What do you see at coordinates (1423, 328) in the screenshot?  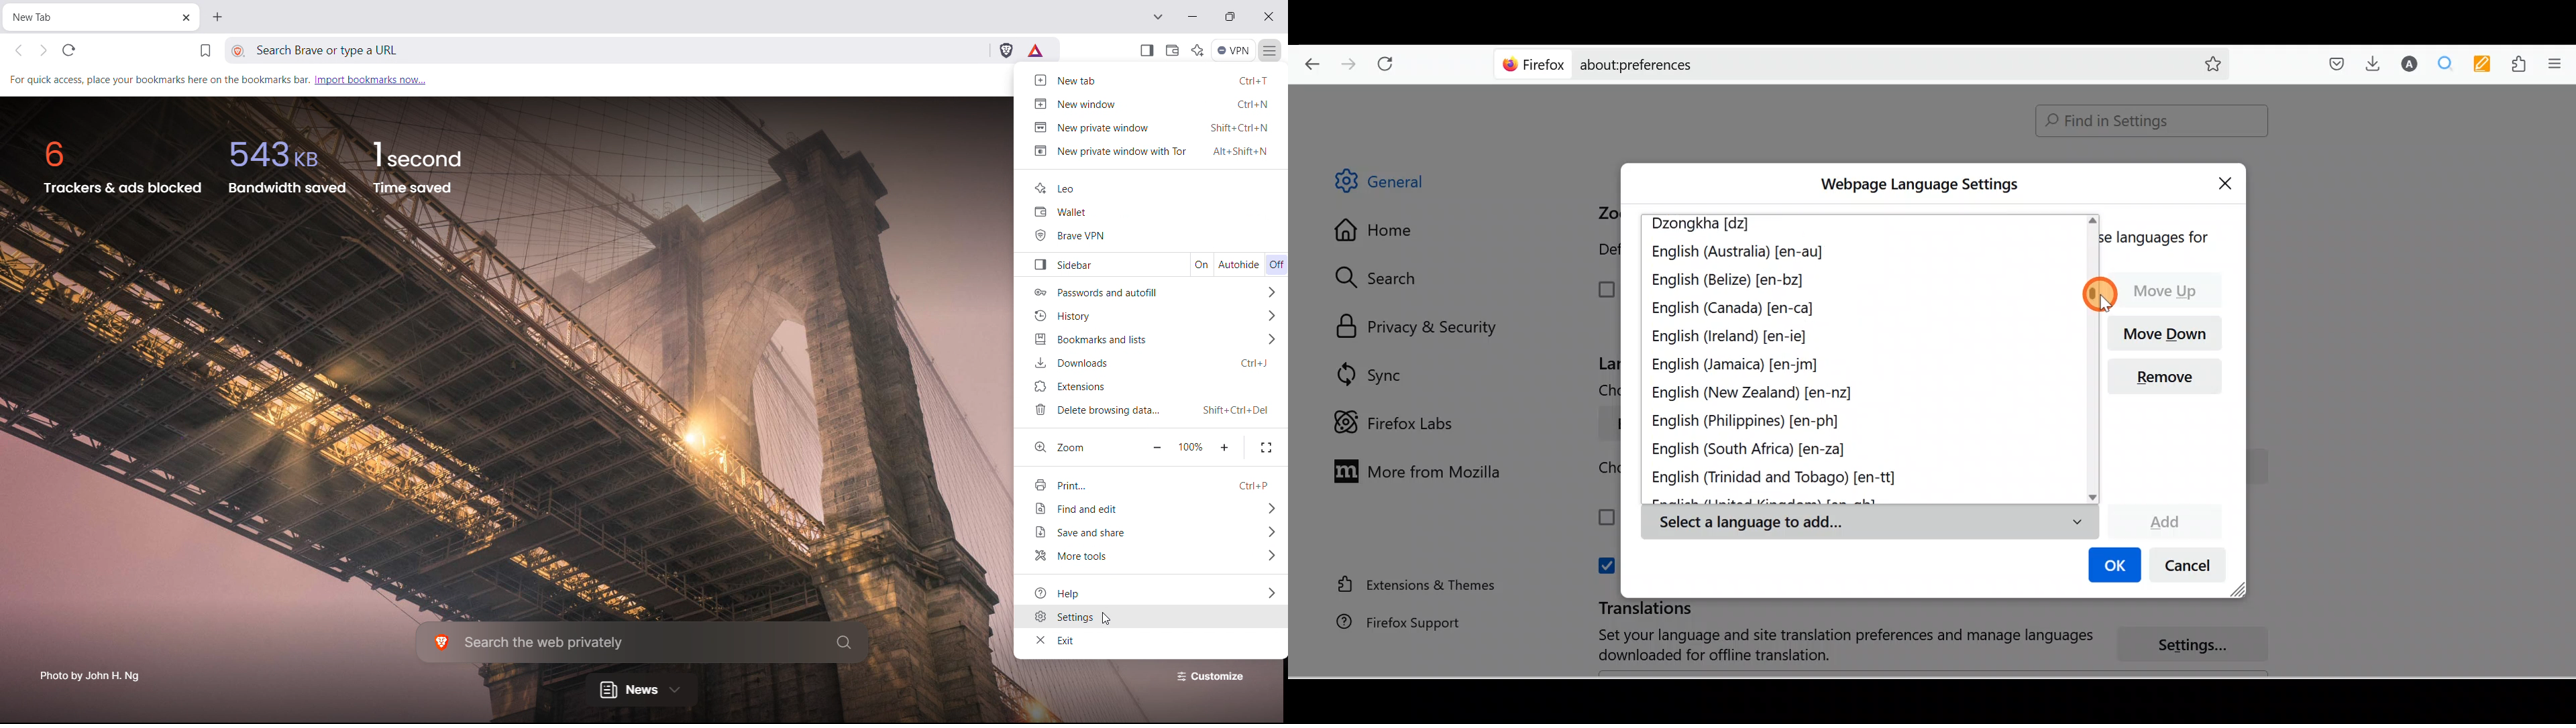 I see `Privacy & security` at bounding box center [1423, 328].